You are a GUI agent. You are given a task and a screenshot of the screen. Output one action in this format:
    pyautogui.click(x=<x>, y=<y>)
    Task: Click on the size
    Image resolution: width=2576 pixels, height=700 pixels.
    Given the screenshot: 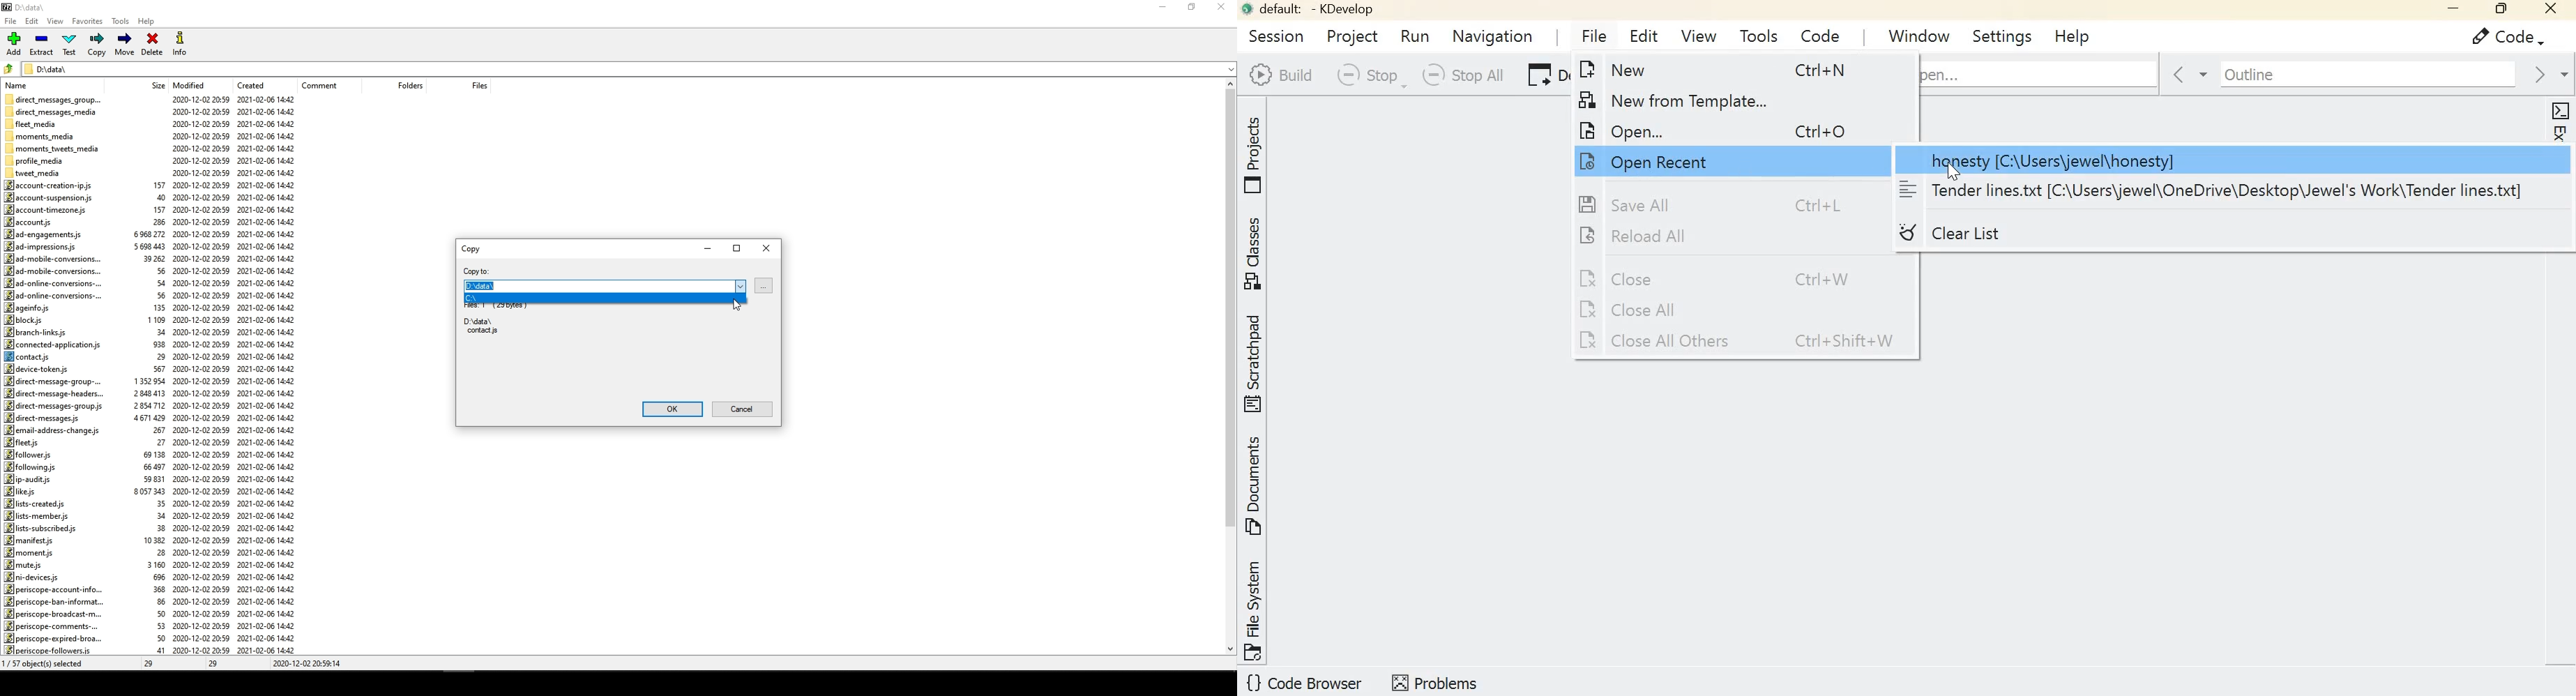 What is the action you would take?
    pyautogui.click(x=151, y=407)
    